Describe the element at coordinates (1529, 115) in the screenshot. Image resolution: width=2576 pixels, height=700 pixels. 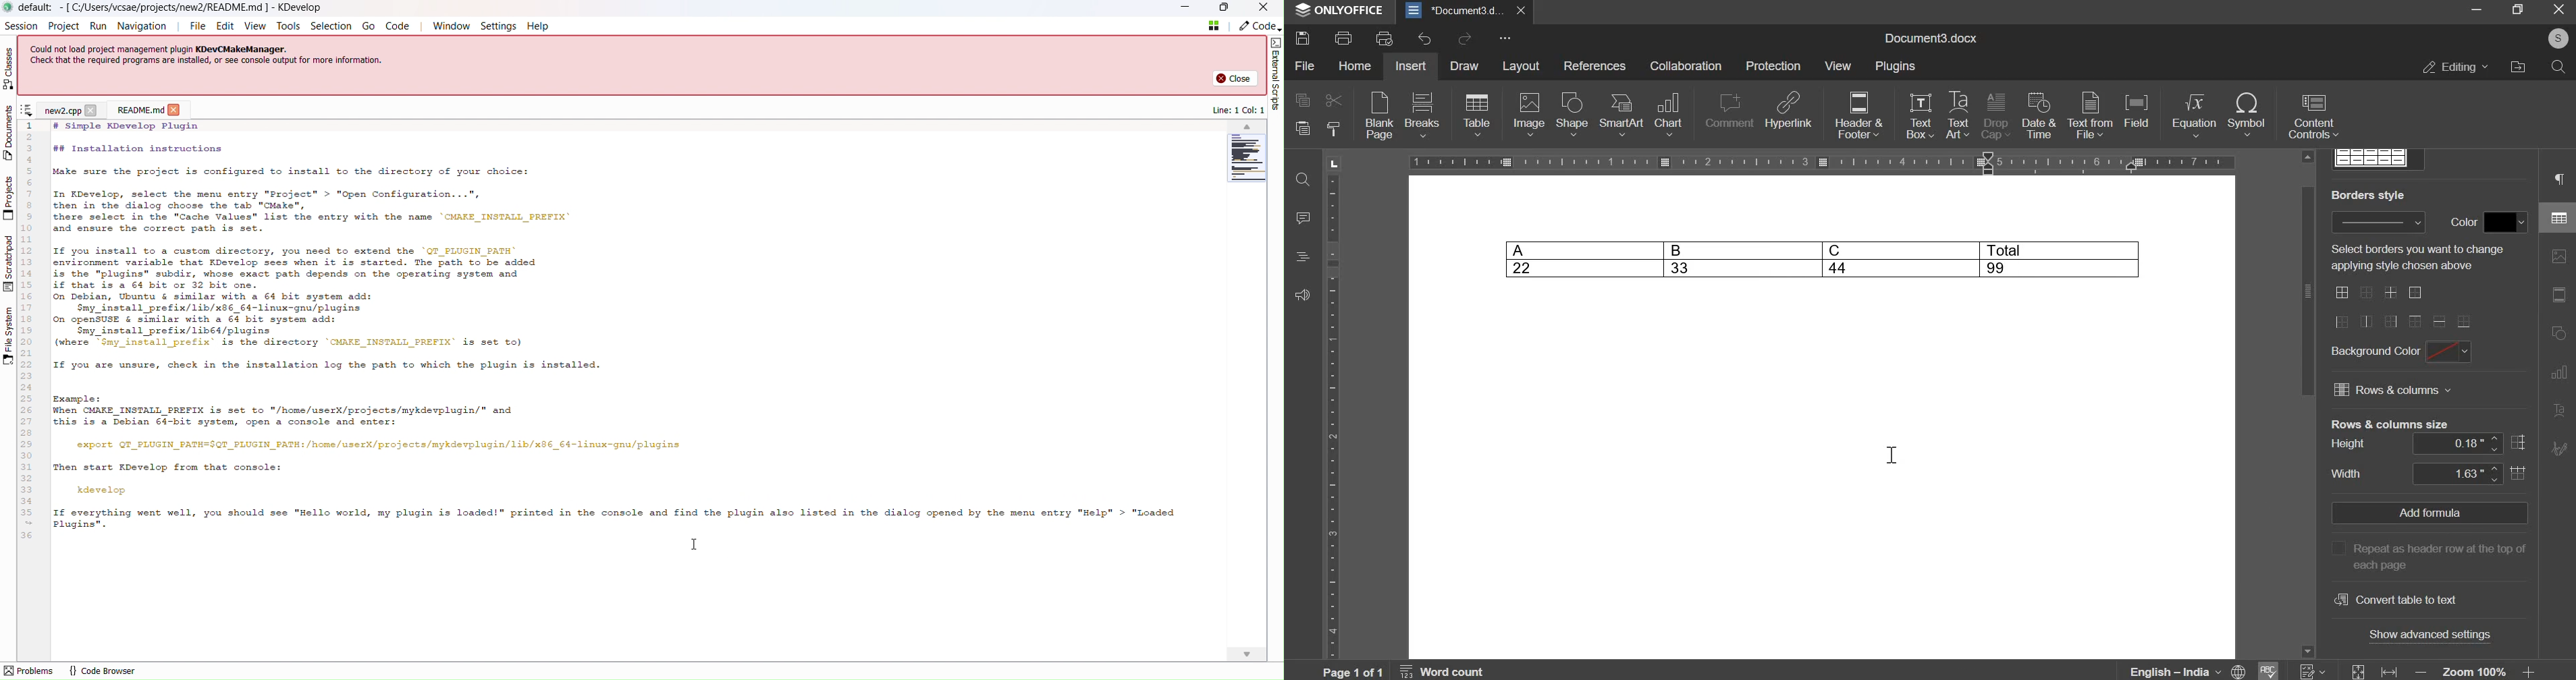
I see `image` at that location.